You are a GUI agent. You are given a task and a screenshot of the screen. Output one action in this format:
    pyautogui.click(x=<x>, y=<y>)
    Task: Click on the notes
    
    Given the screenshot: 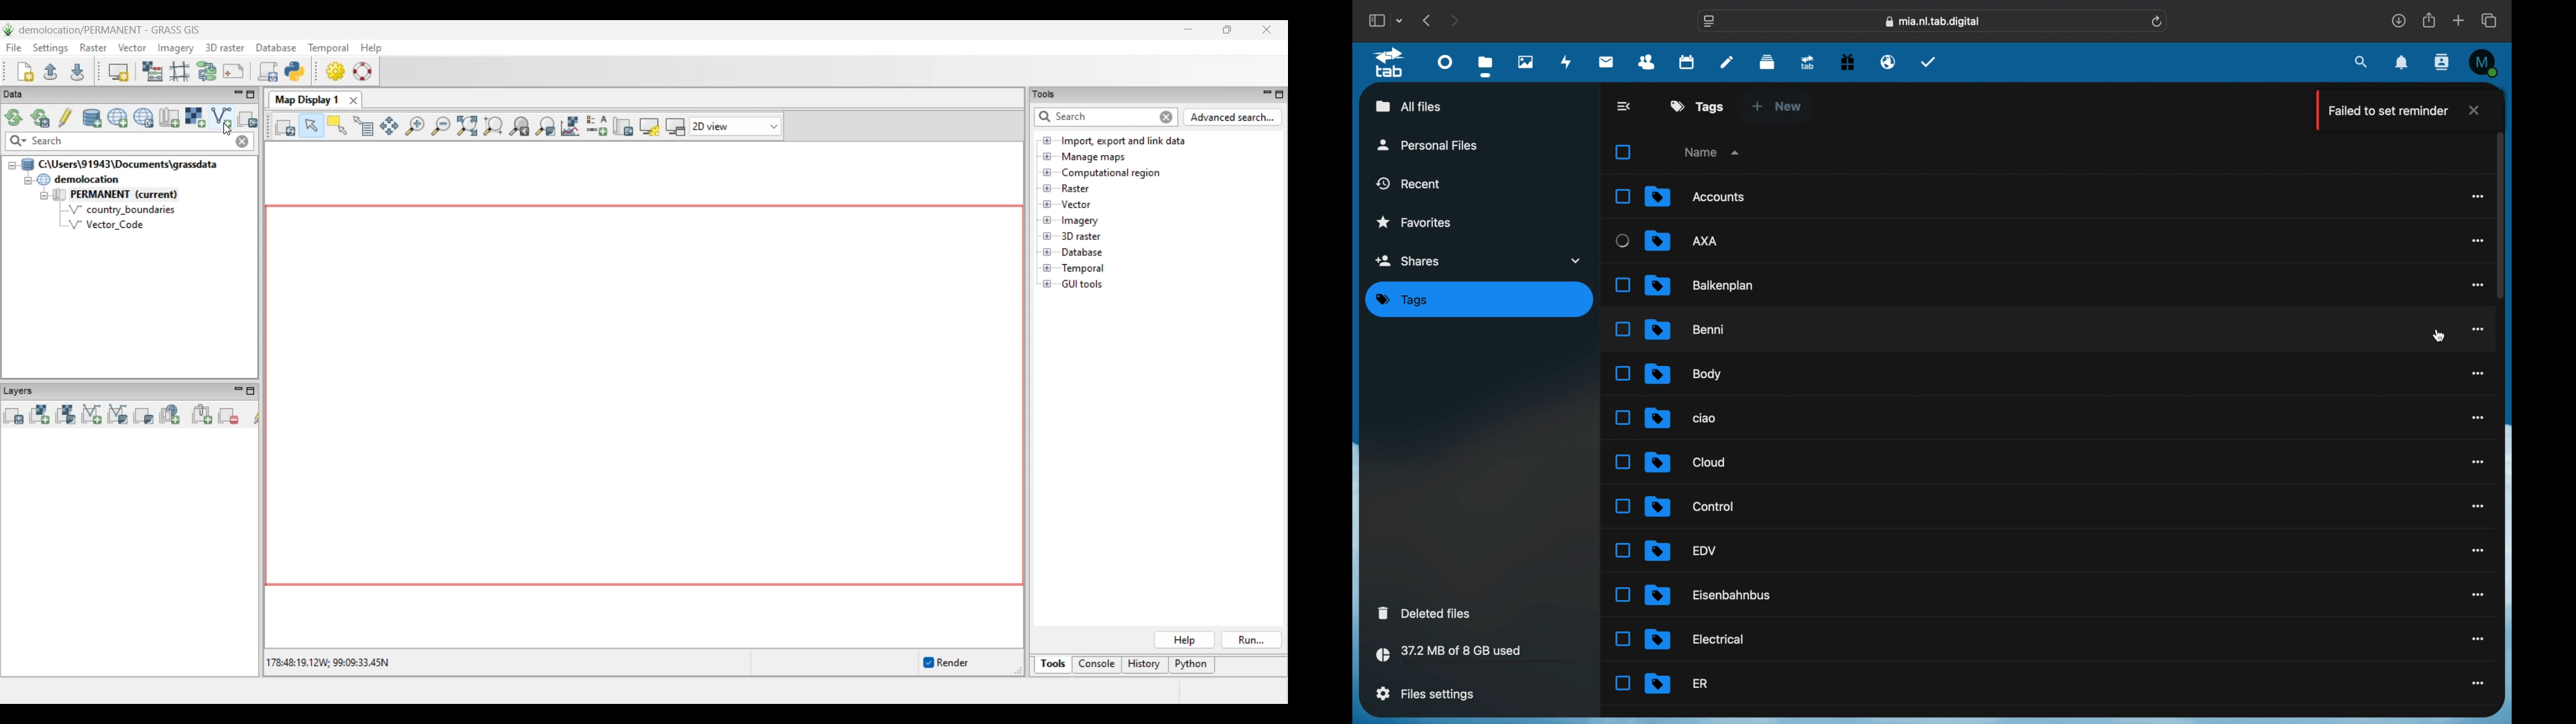 What is the action you would take?
    pyautogui.click(x=1727, y=62)
    